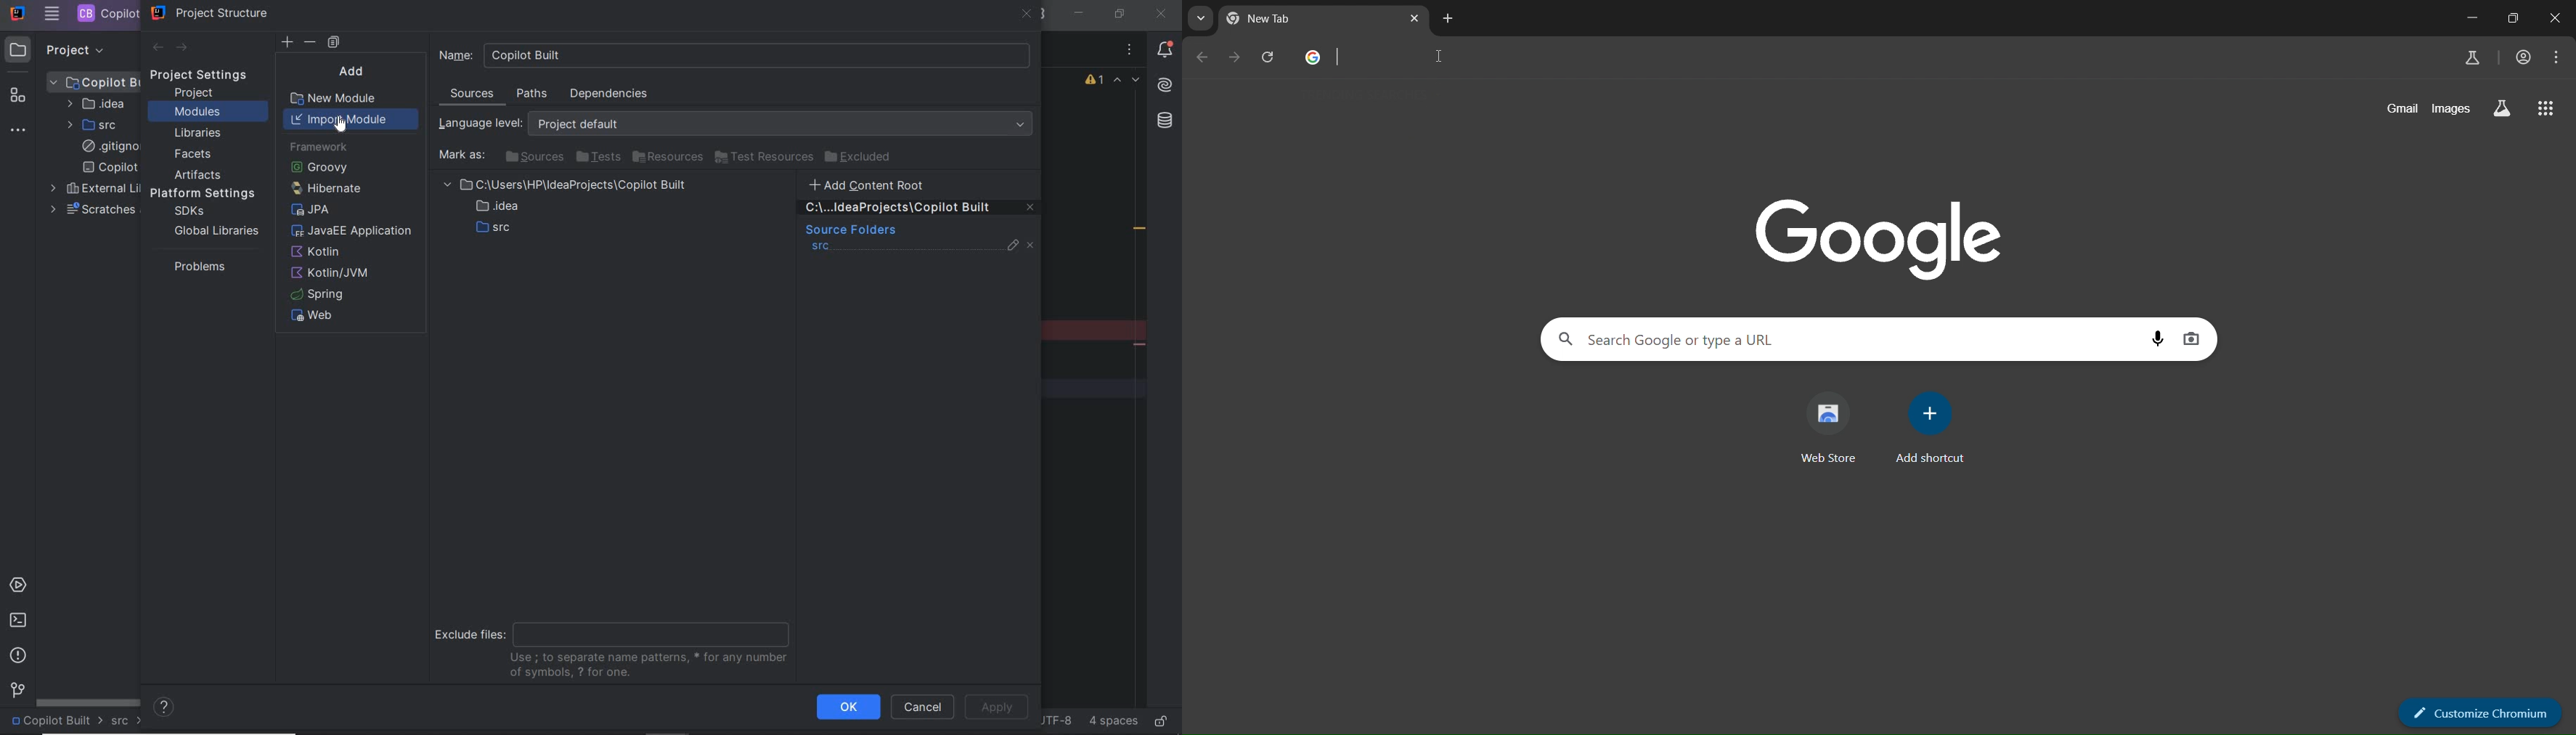 The height and width of the screenshot is (756, 2576). I want to click on close, so click(1161, 13).